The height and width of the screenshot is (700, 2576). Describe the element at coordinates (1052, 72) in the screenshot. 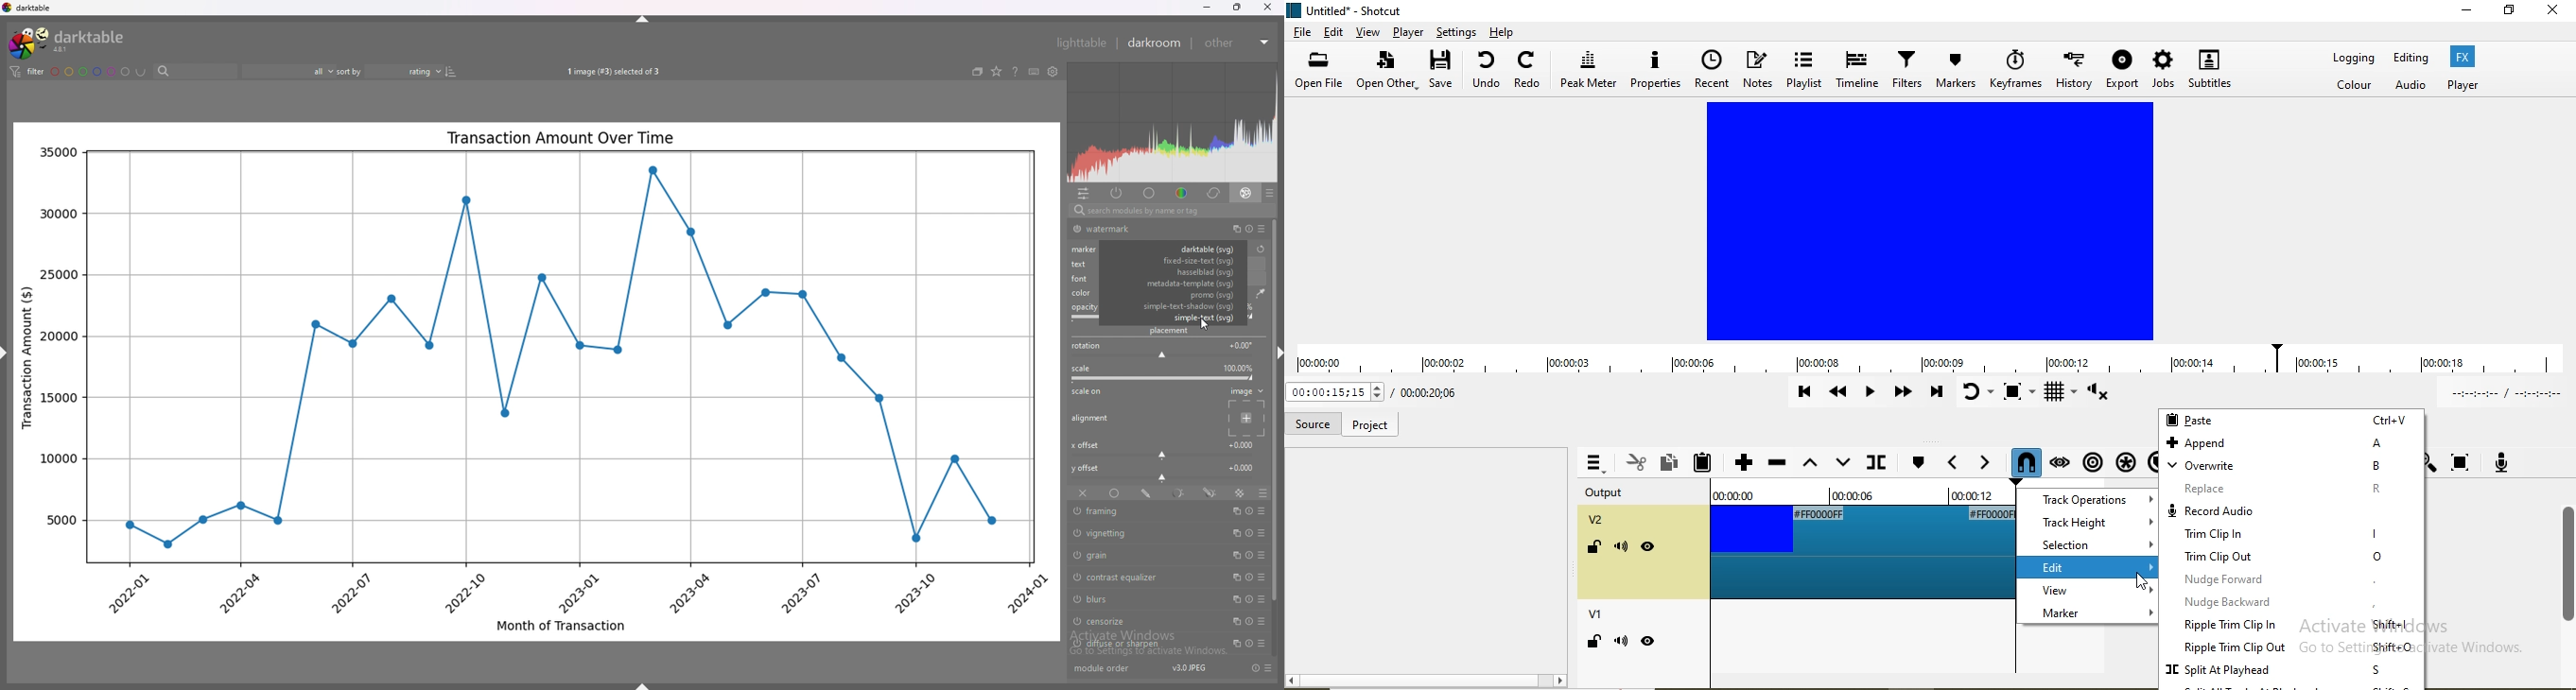

I see `show global preferences` at that location.